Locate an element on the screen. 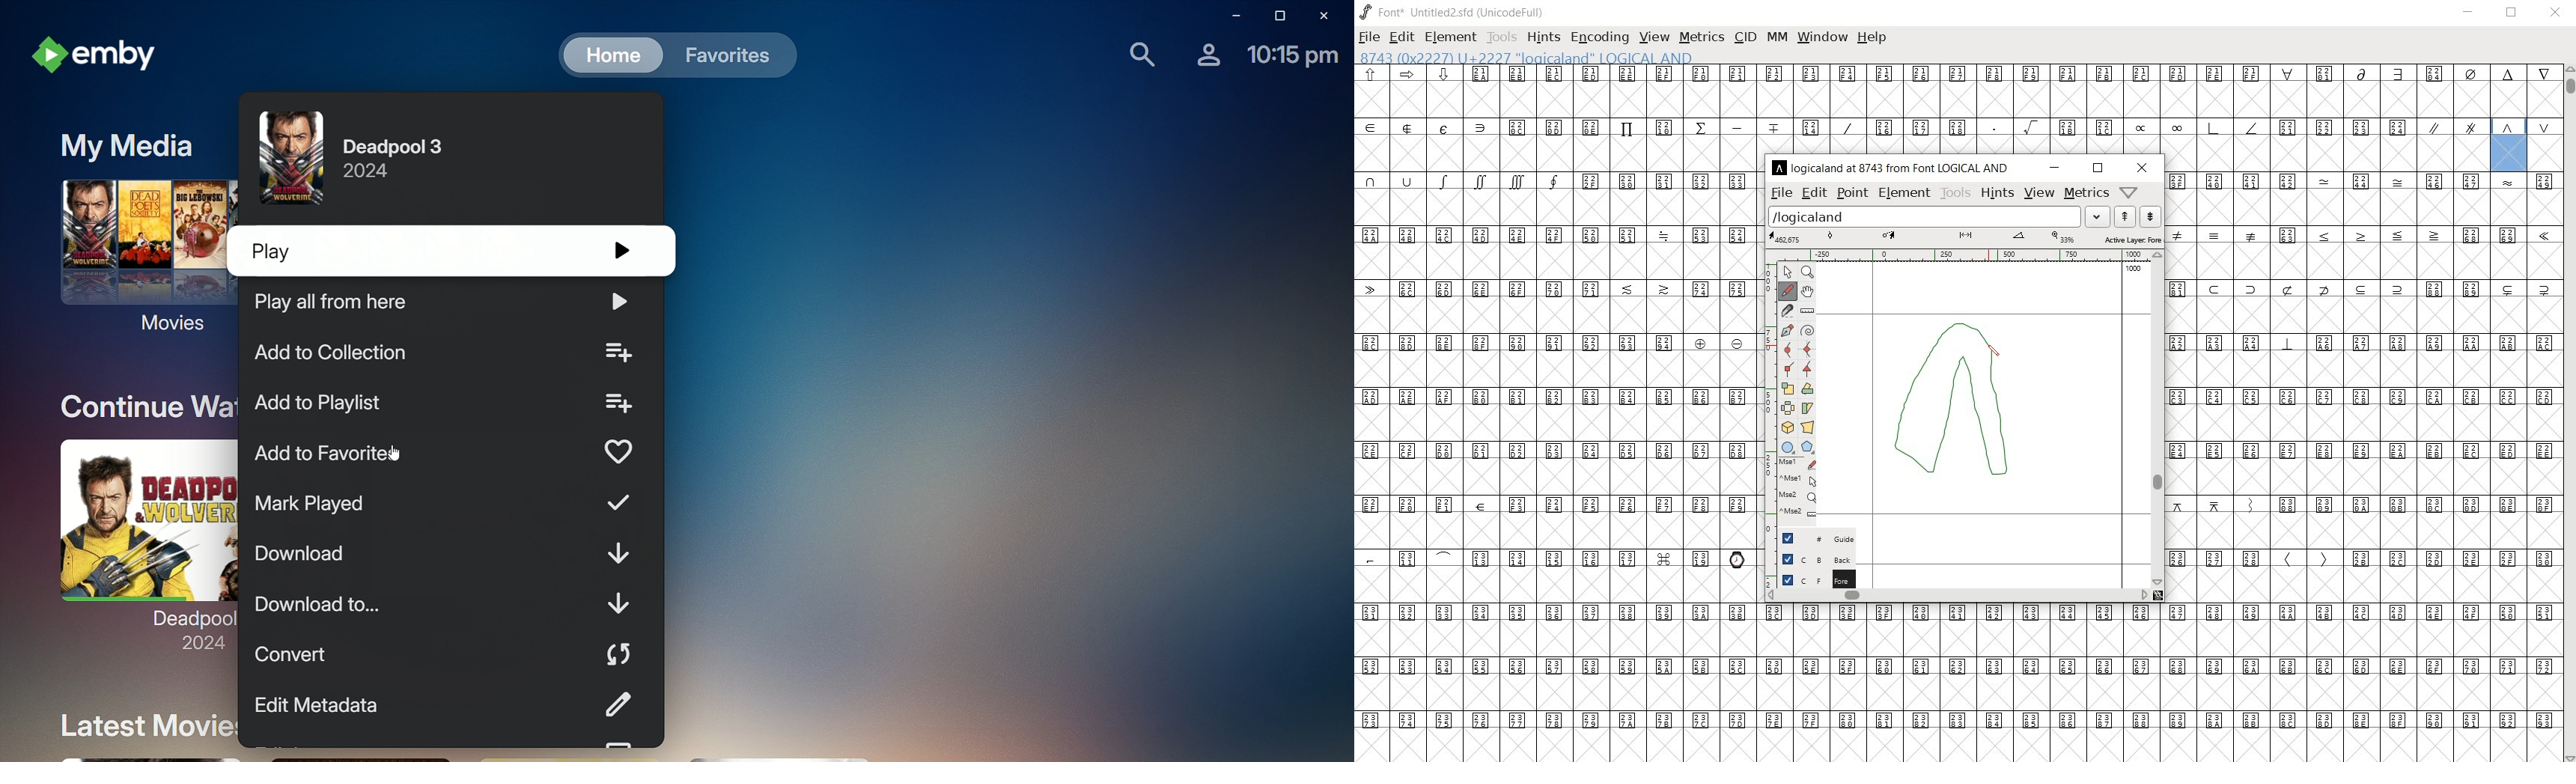 This screenshot has width=2576, height=784. Add a corner point is located at coordinates (1787, 368).